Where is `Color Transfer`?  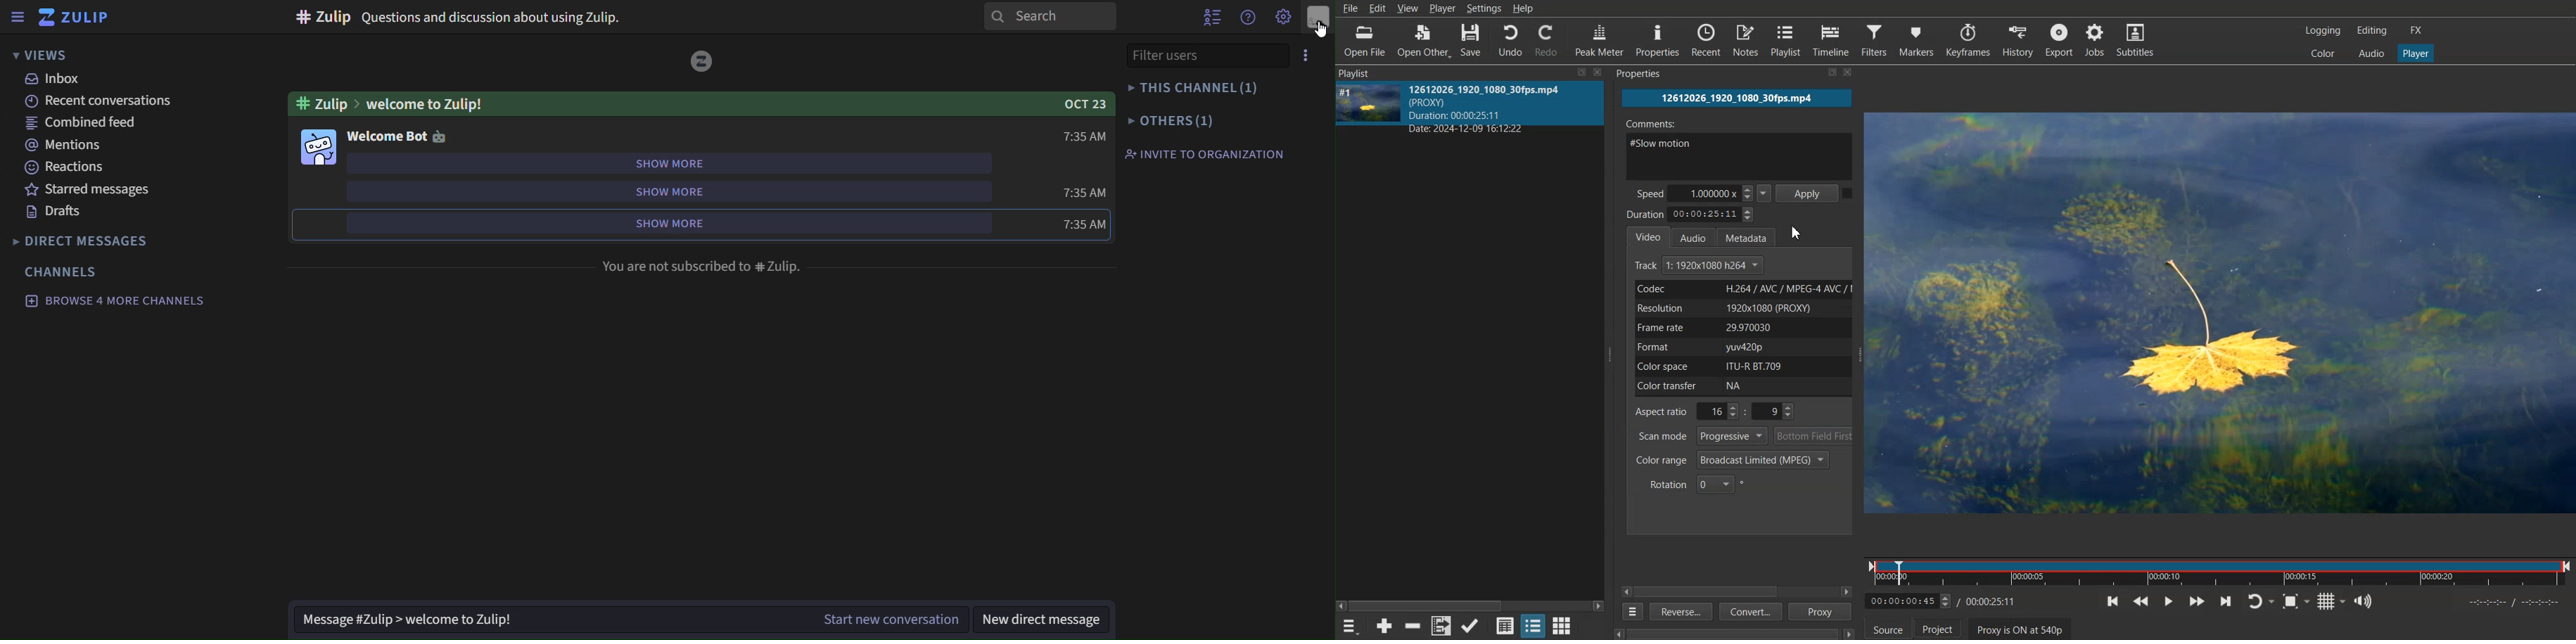 Color Transfer is located at coordinates (1745, 387).